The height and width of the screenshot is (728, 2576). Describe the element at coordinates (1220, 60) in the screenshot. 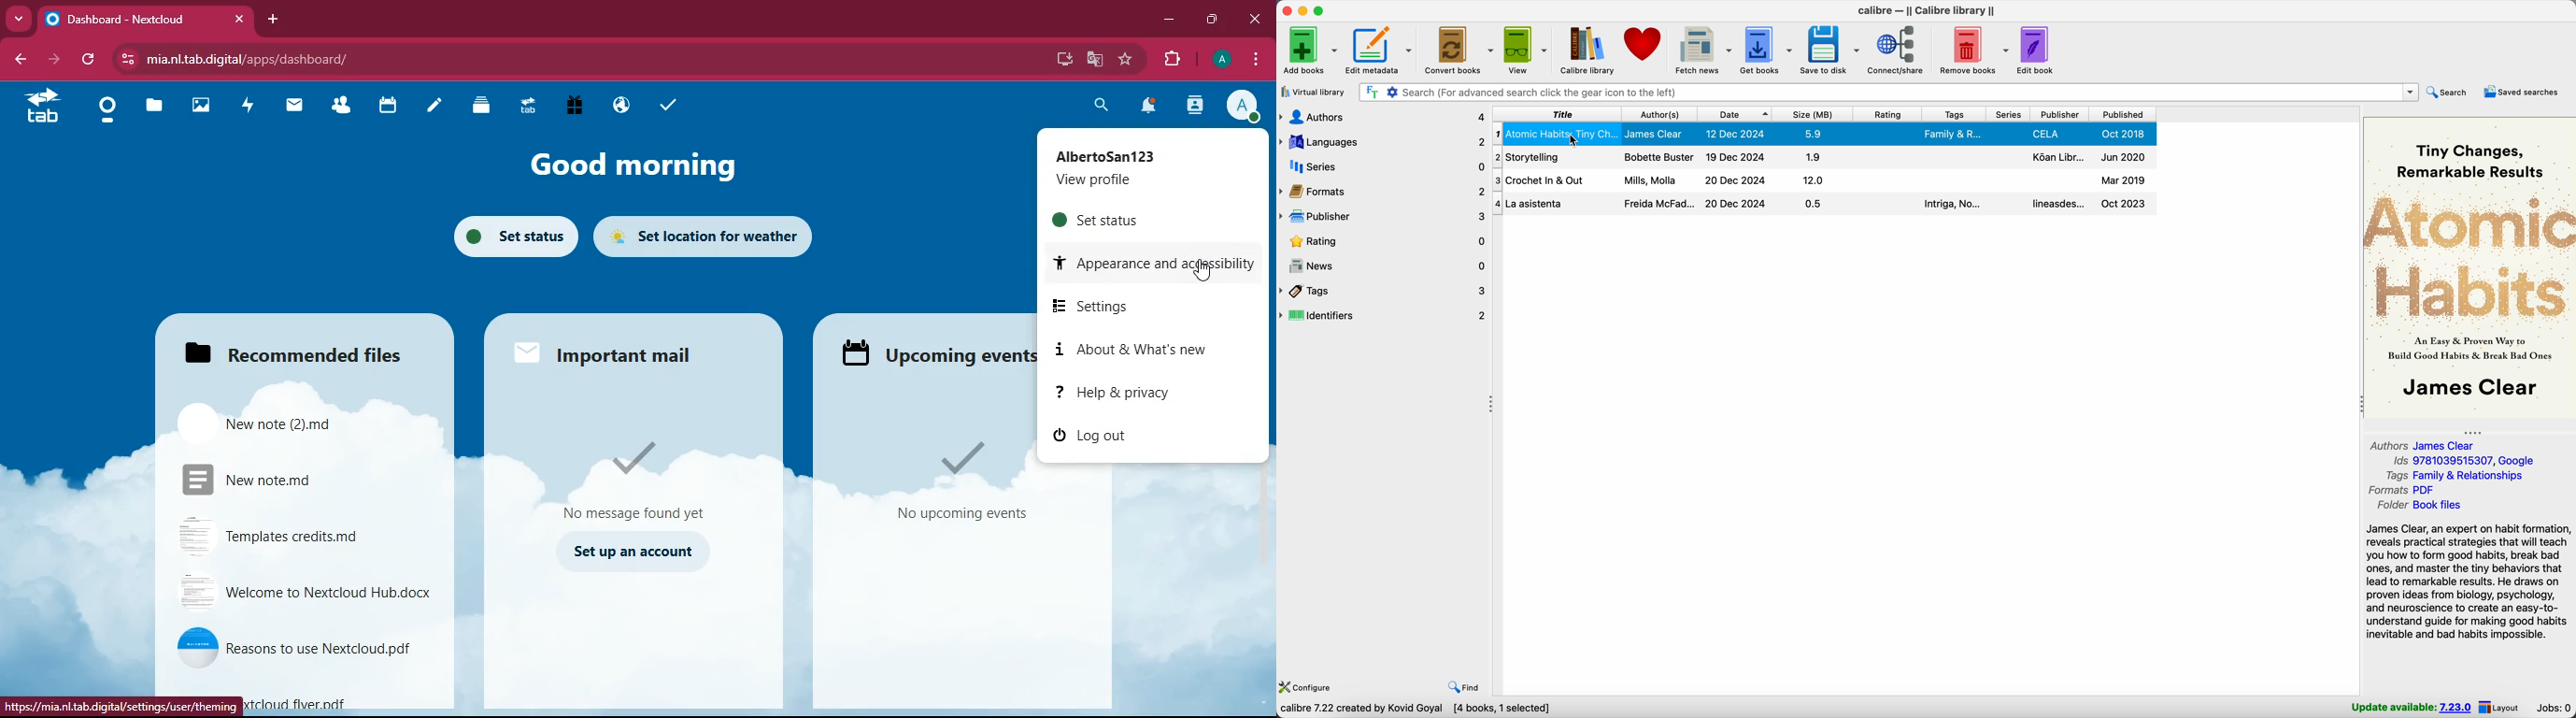

I see `profile` at that location.